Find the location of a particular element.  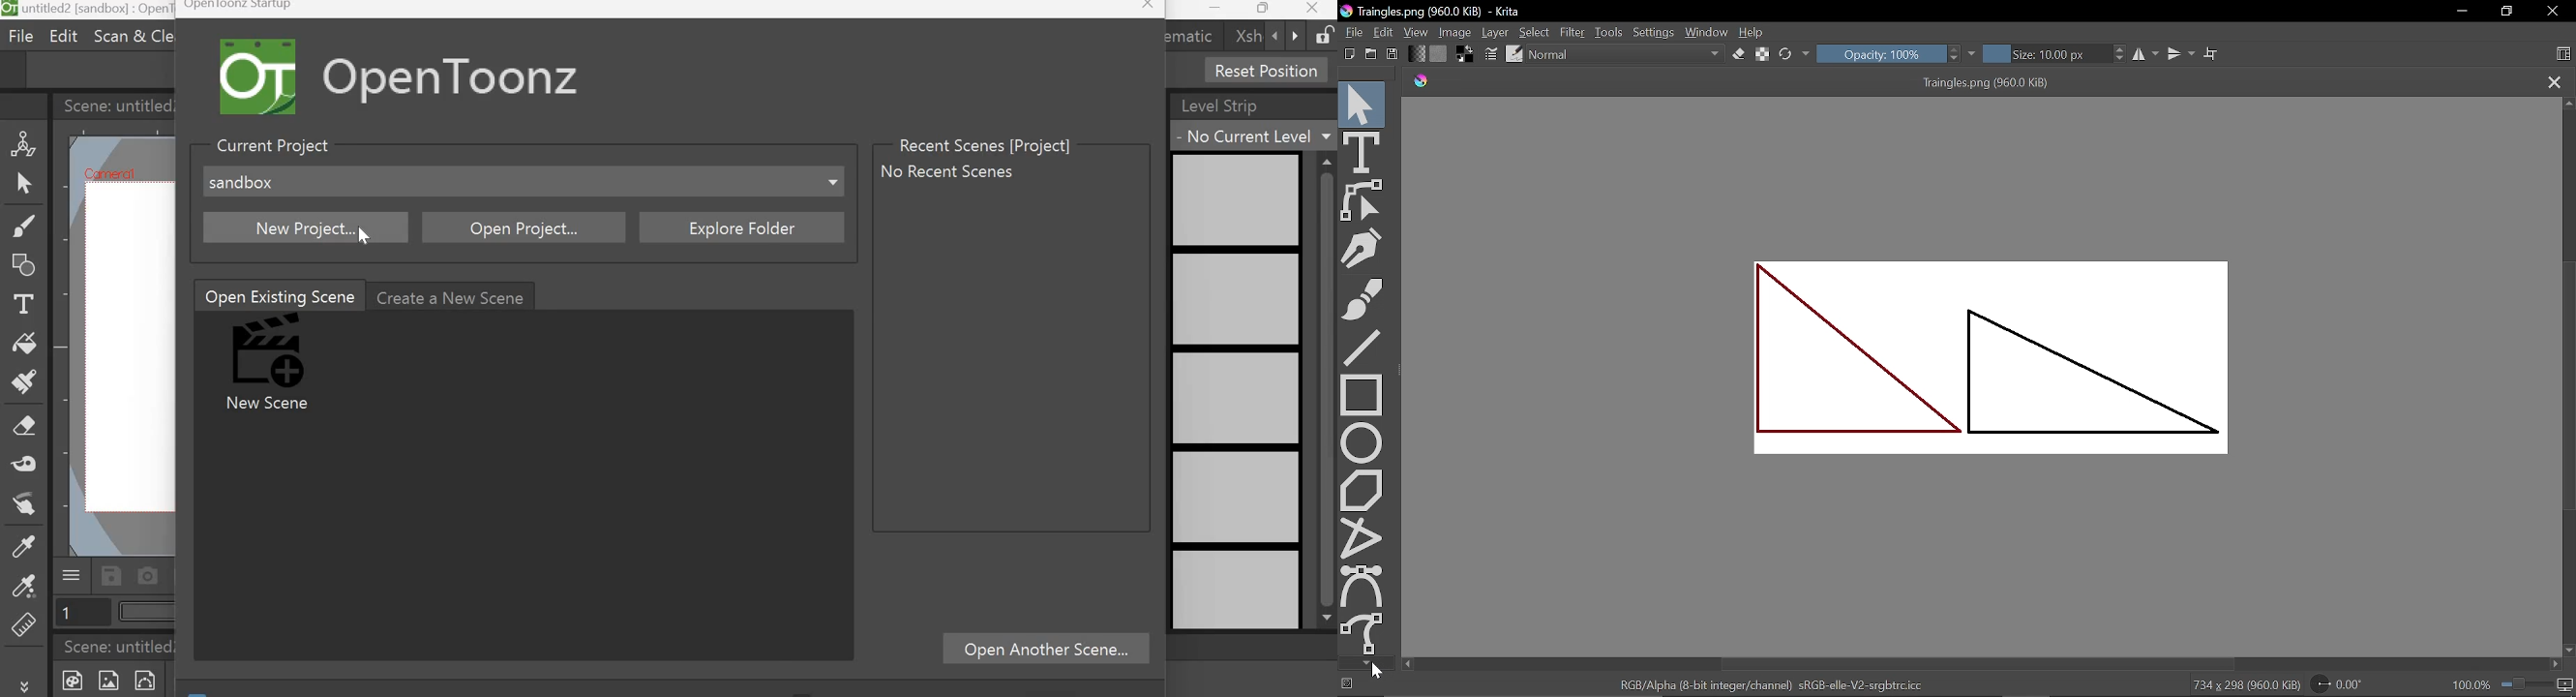

Text tool is located at coordinates (1363, 151).